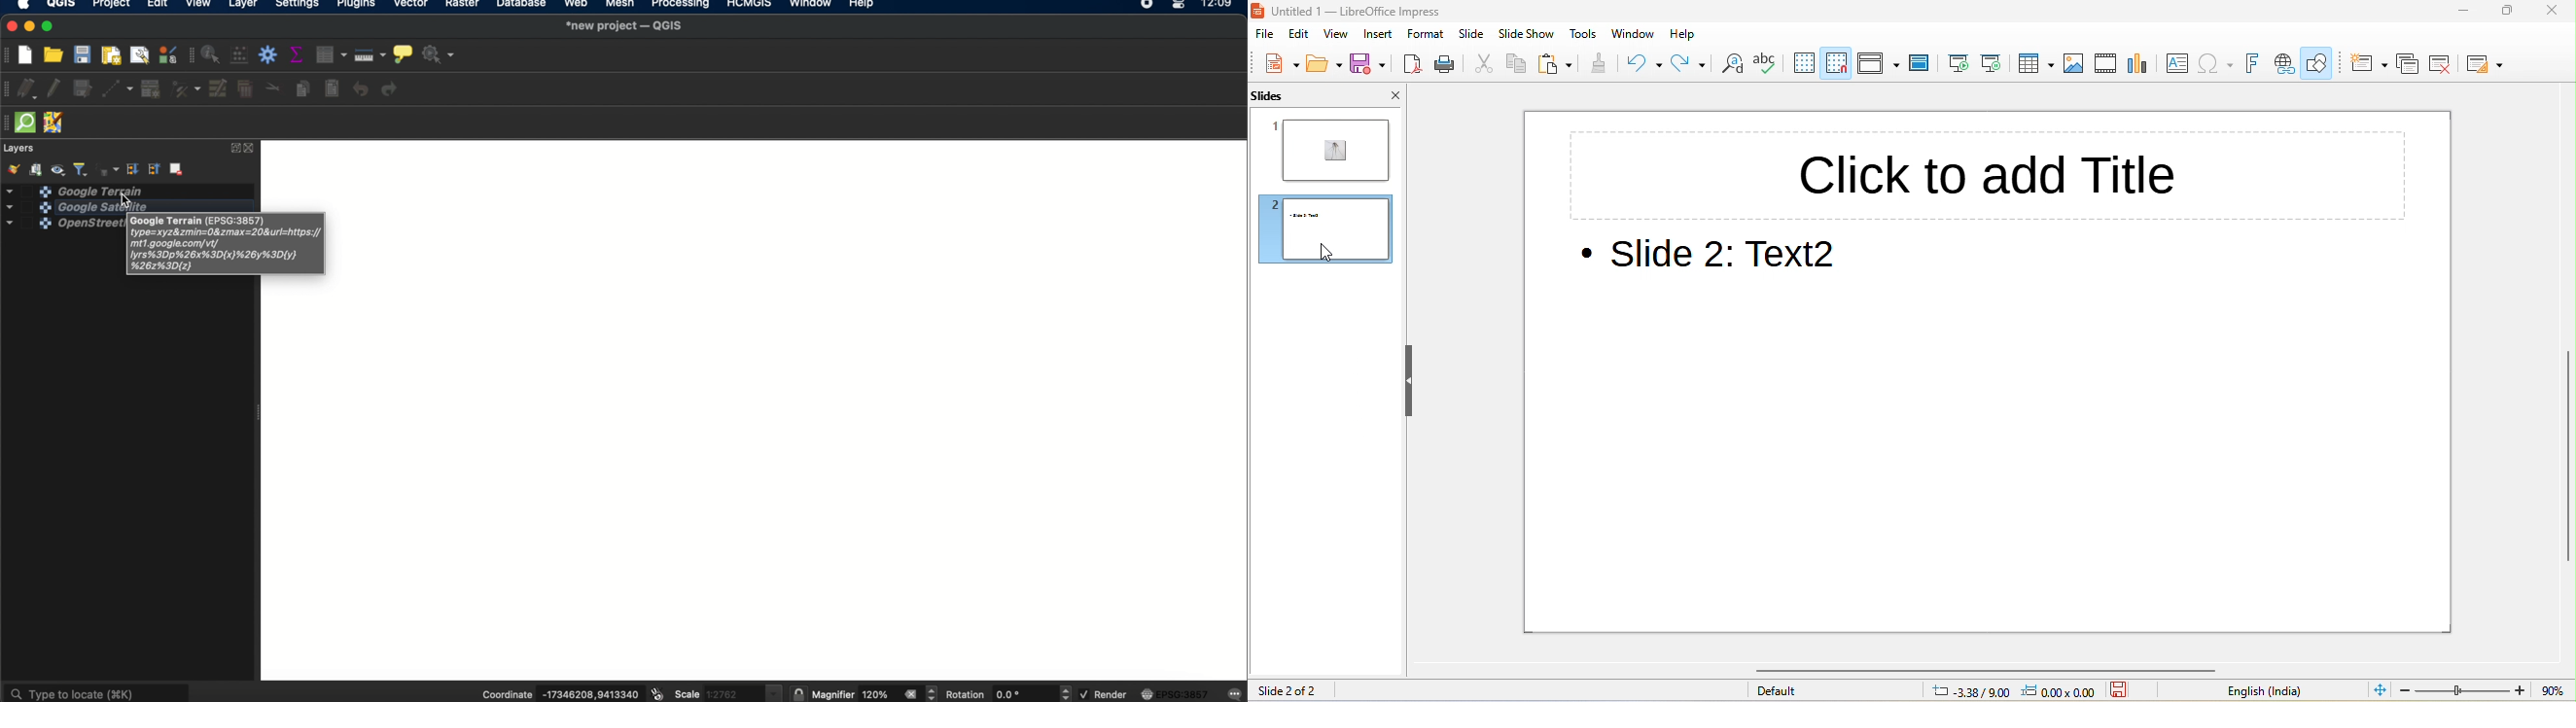 The image size is (2576, 728). I want to click on text language, so click(2255, 690).